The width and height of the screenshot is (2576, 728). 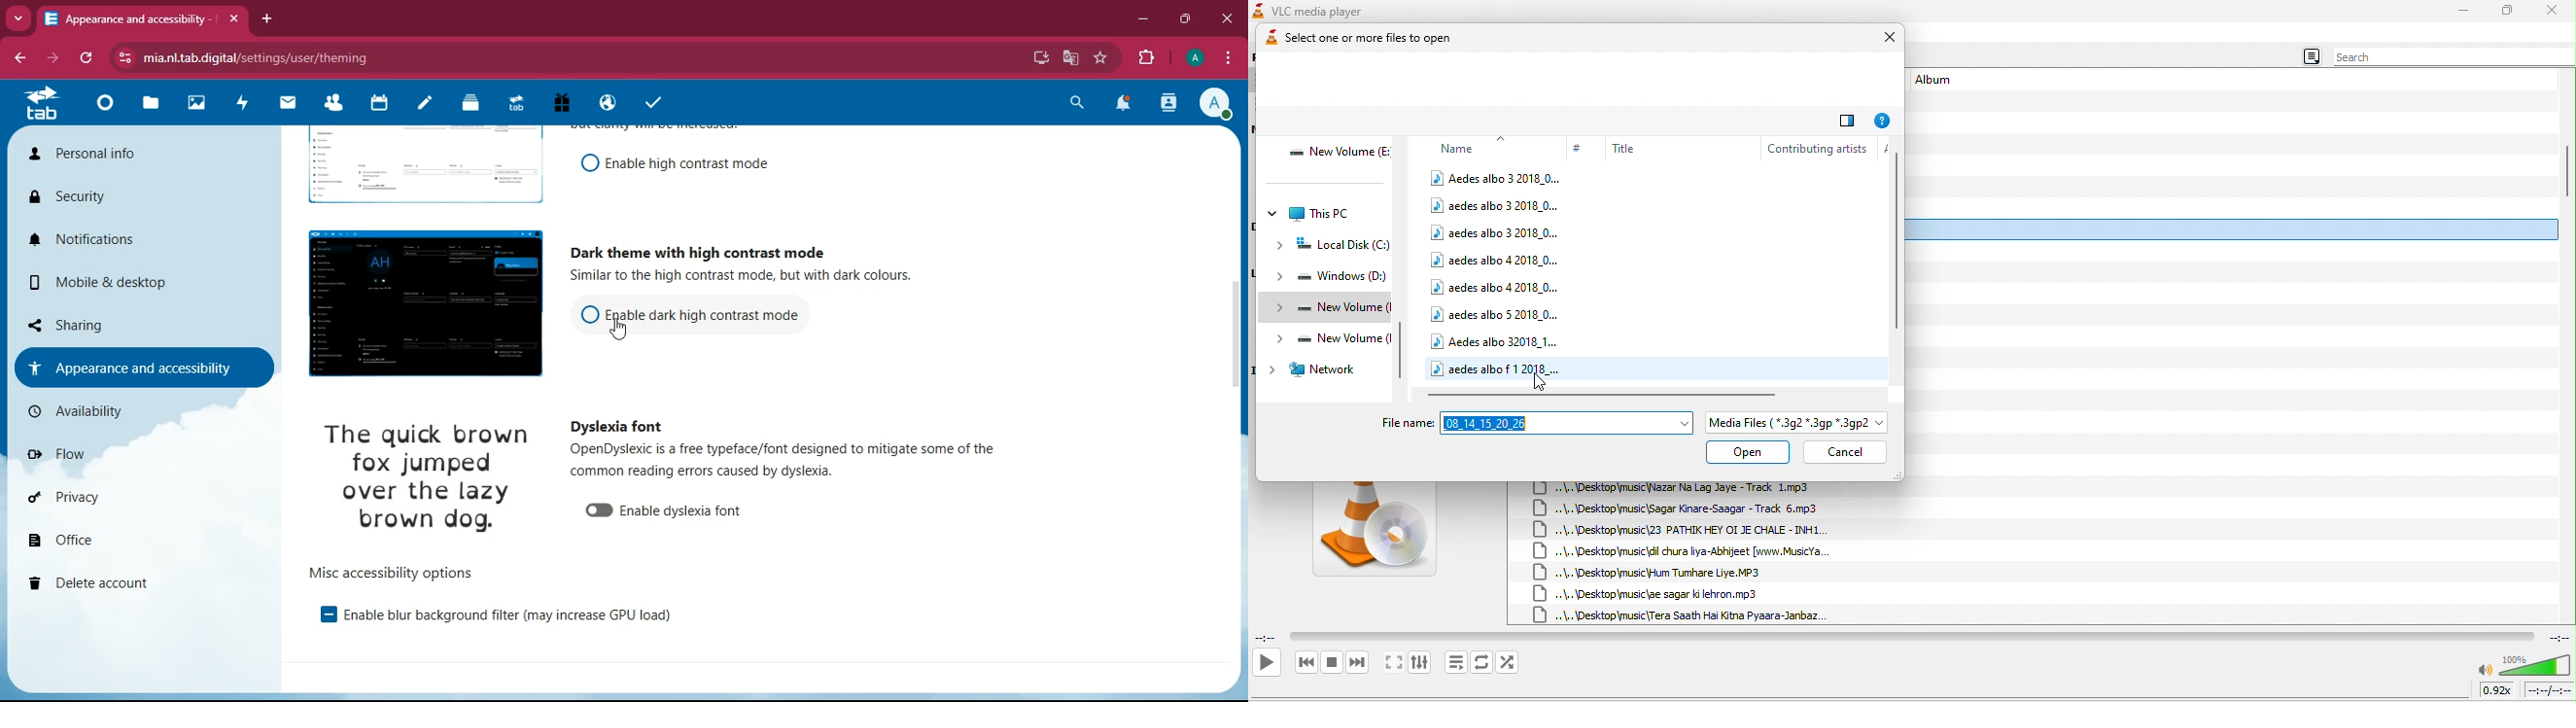 I want to click on description, so click(x=791, y=459).